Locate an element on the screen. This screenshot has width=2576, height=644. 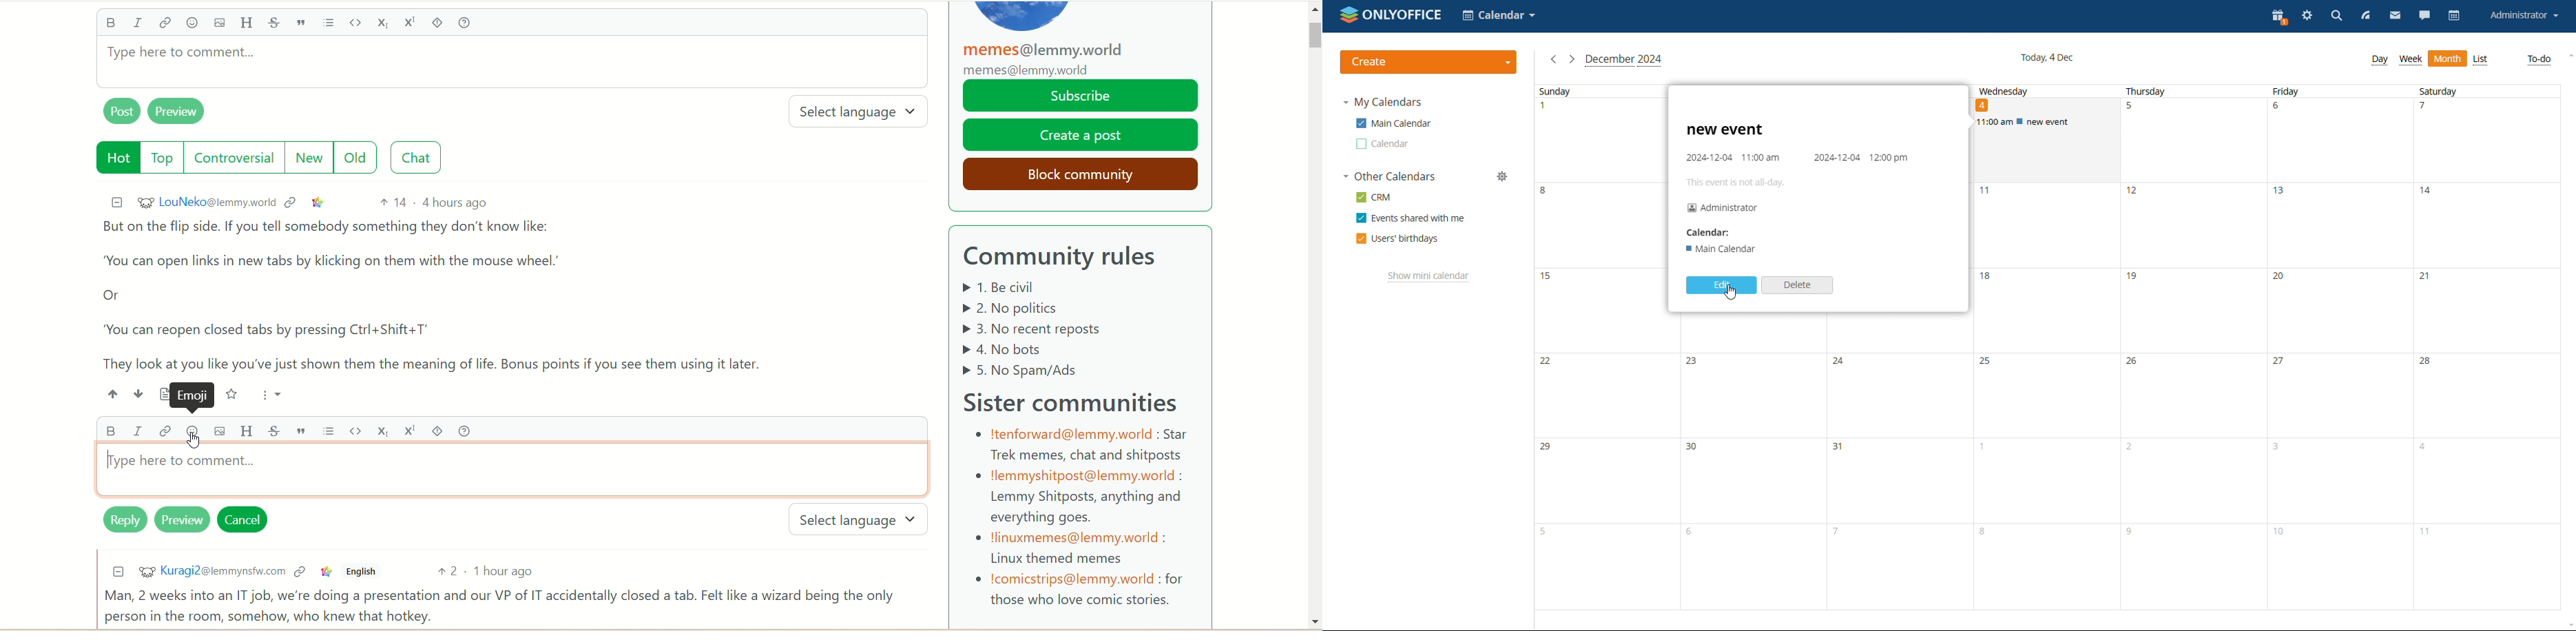
settings is located at coordinates (2306, 17).